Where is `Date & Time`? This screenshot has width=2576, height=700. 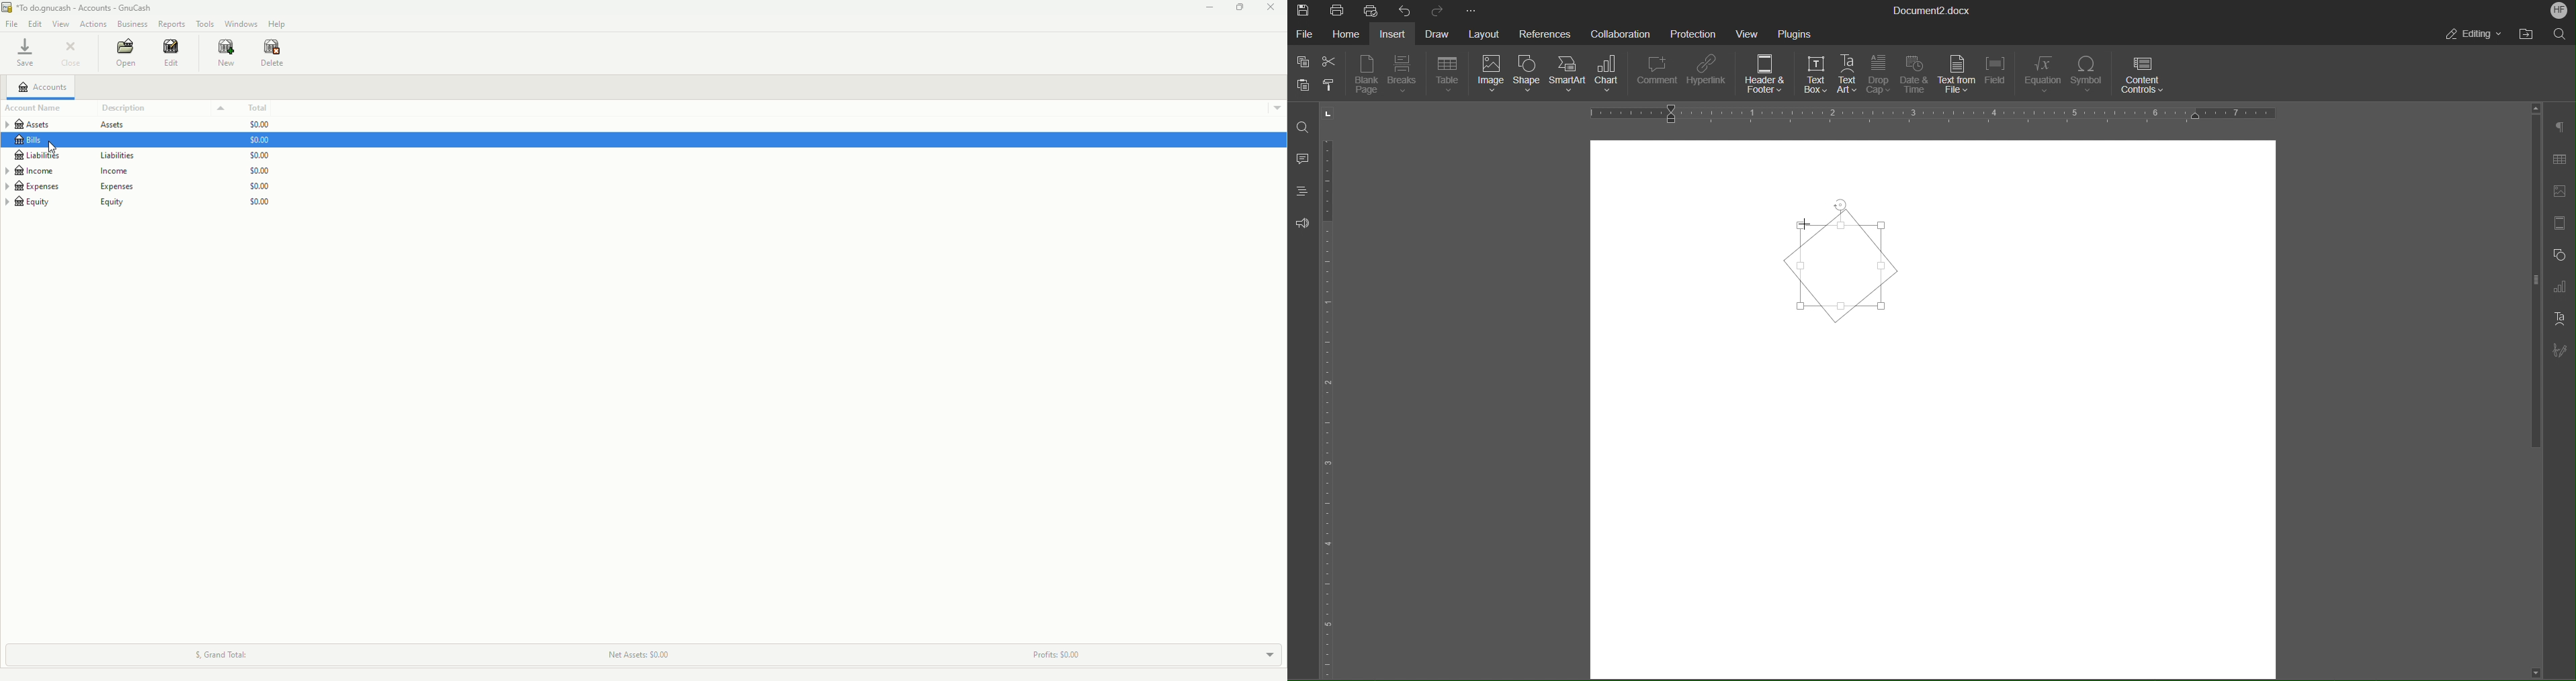
Date & Time is located at coordinates (1914, 75).